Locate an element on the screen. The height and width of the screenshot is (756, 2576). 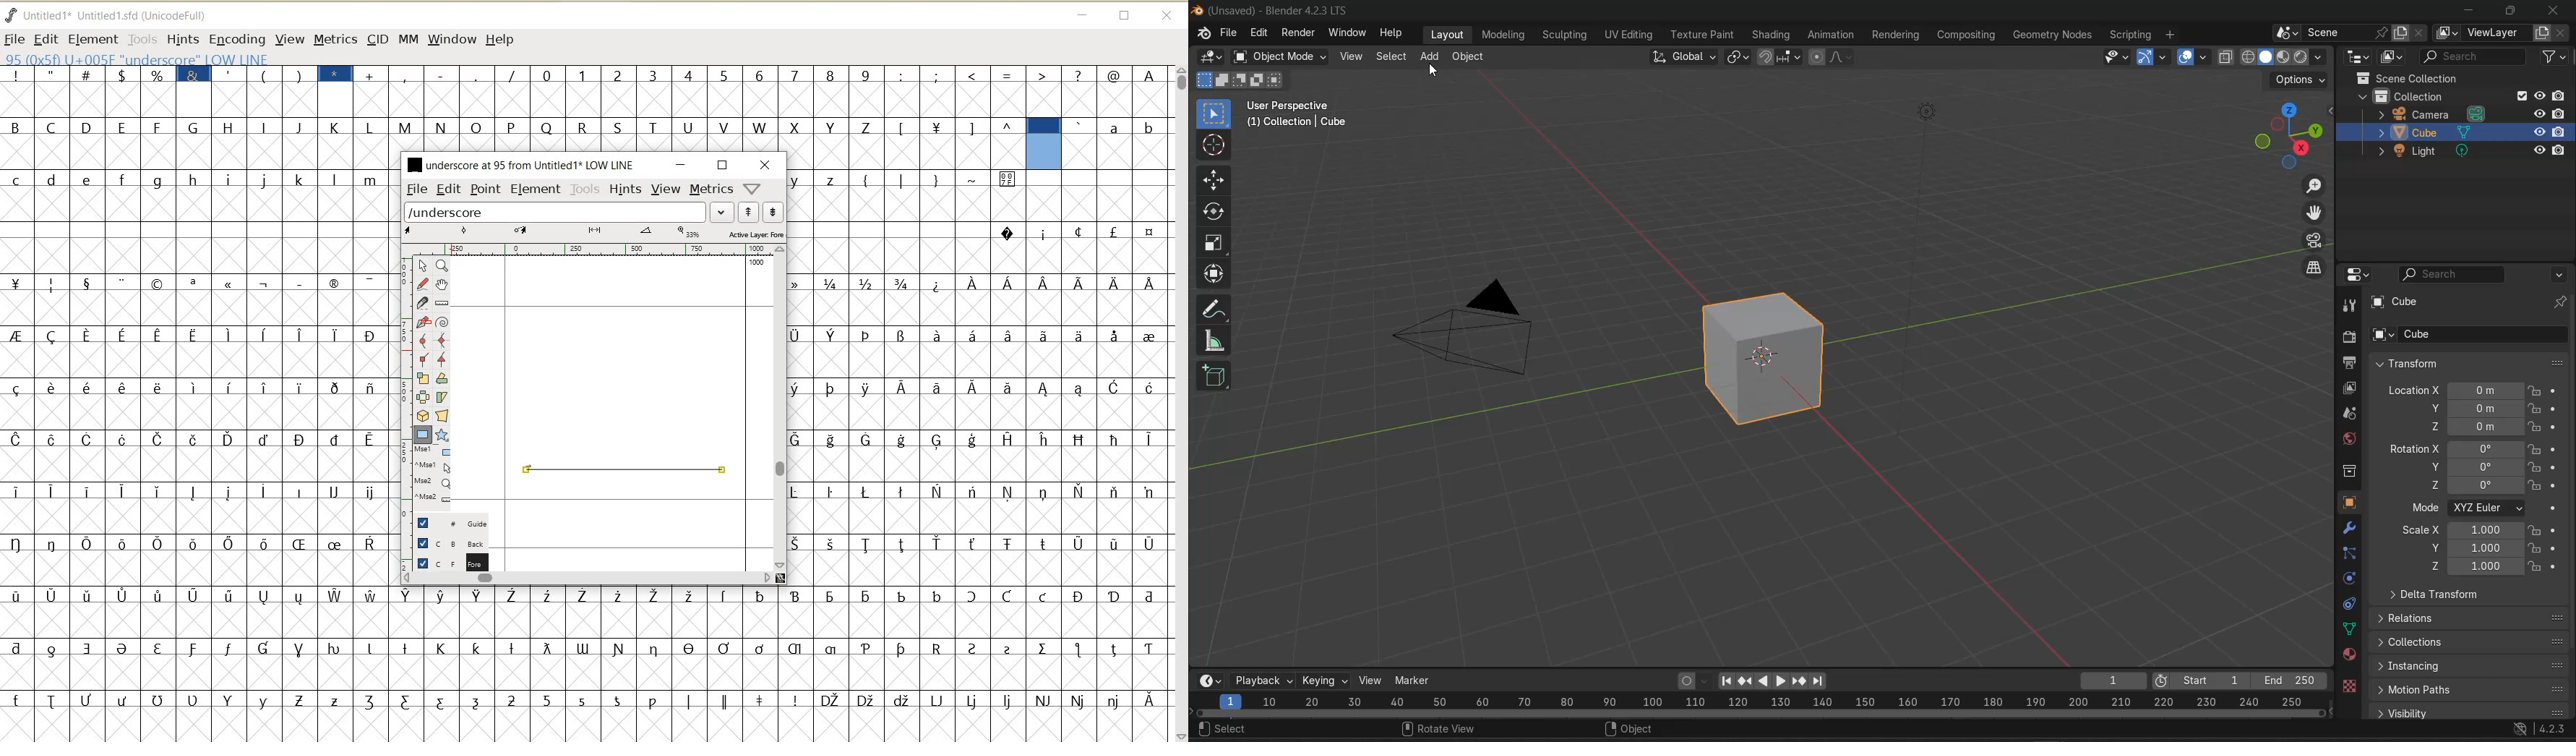
GLYPHY CHARACTERS is located at coordinates (905, 419).